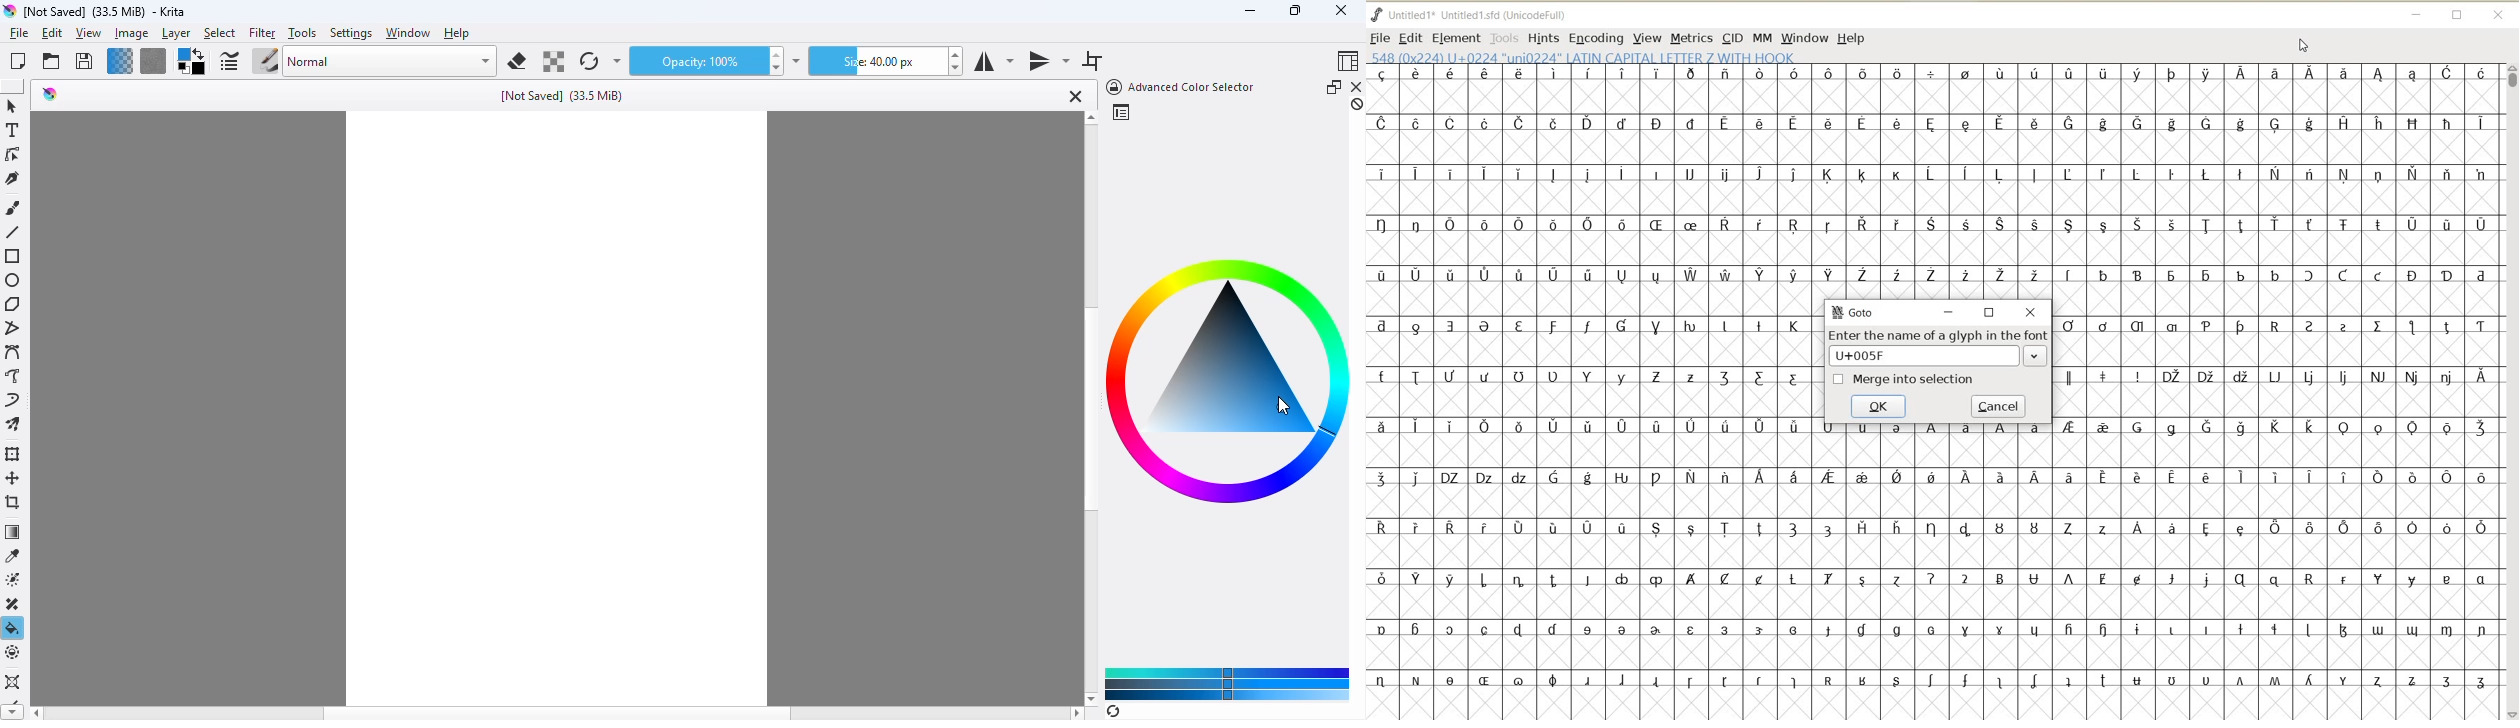  I want to click on CURSOR, so click(2302, 44).